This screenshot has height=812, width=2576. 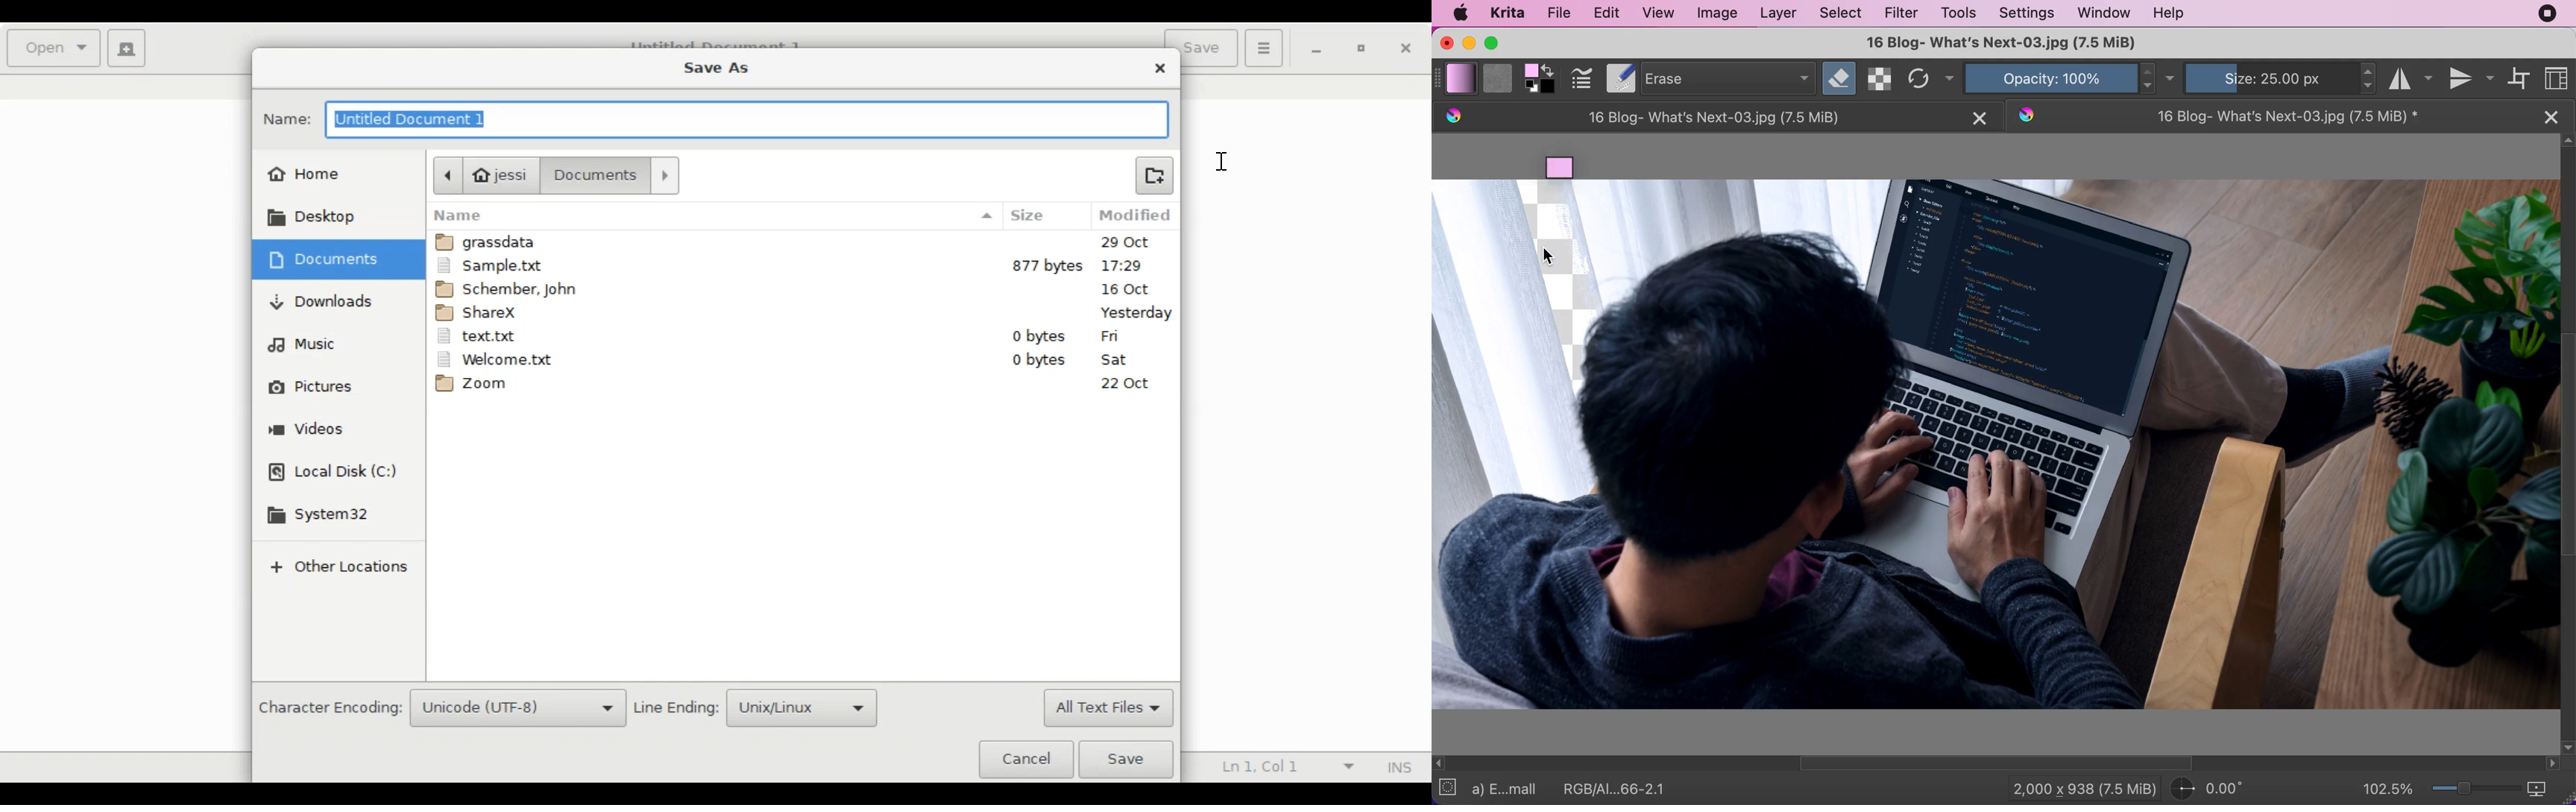 What do you see at coordinates (1162, 69) in the screenshot?
I see `Close` at bounding box center [1162, 69].